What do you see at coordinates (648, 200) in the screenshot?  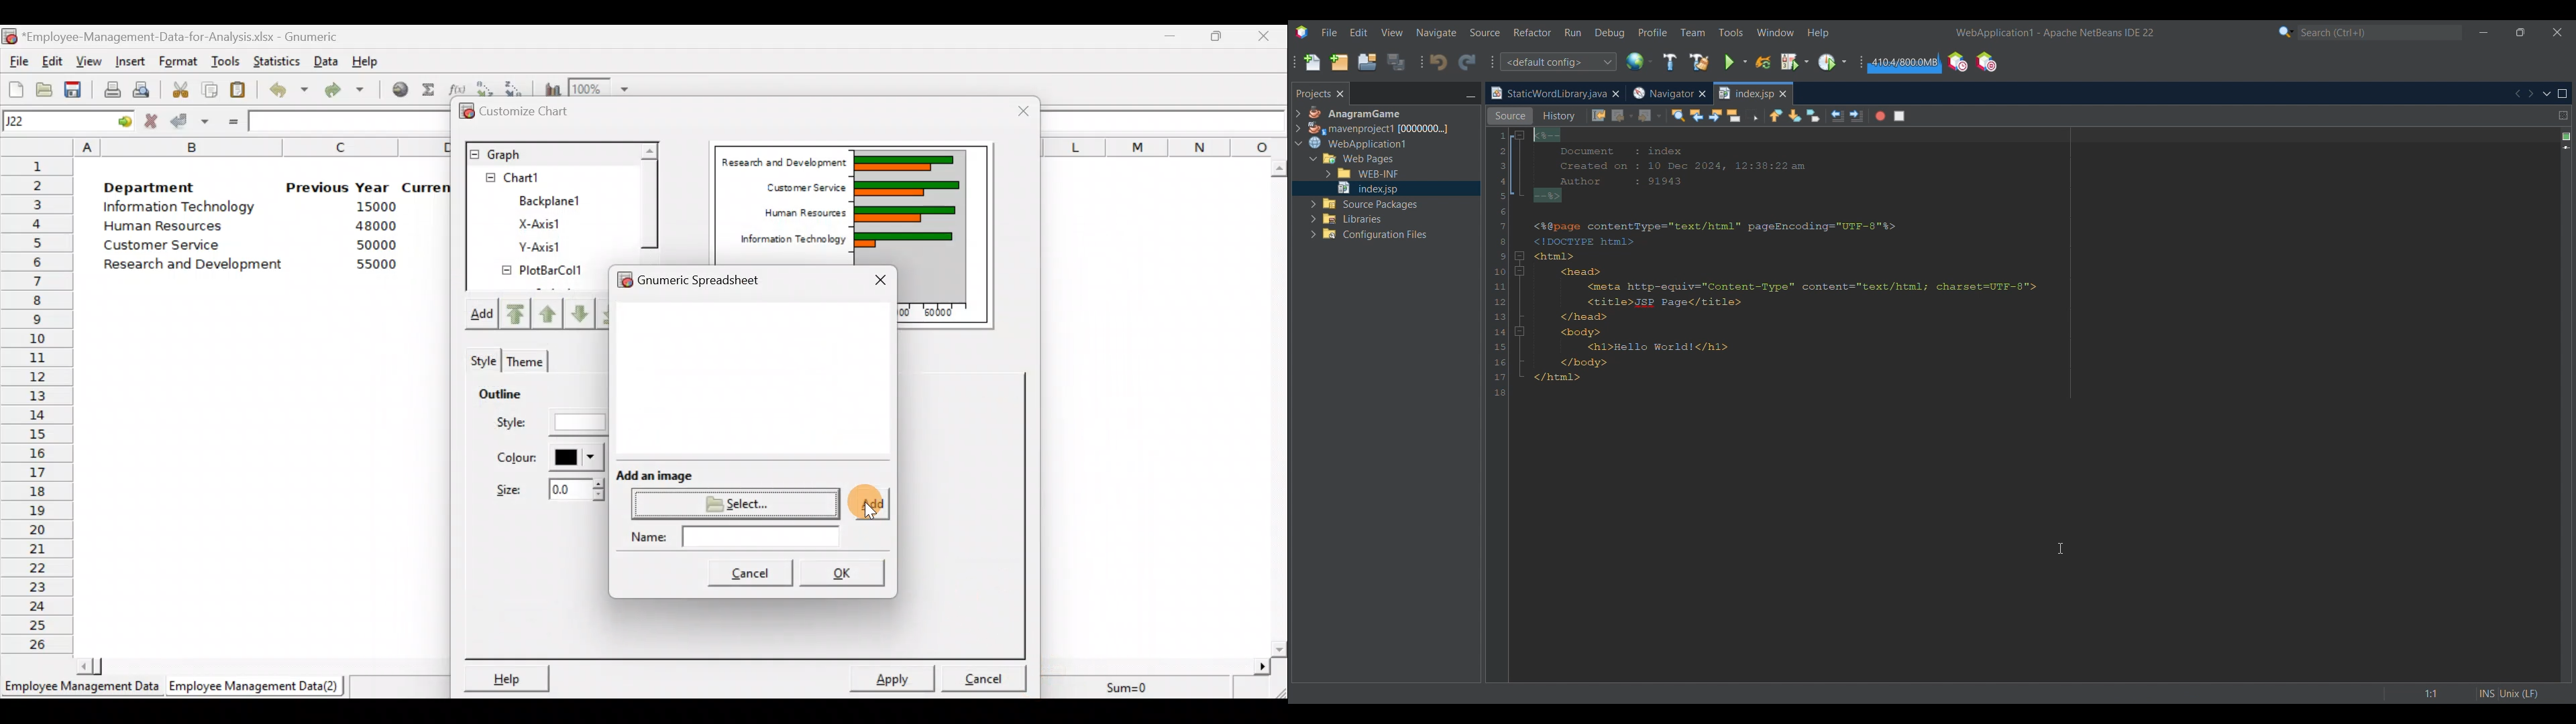 I see `Scroll bar` at bounding box center [648, 200].